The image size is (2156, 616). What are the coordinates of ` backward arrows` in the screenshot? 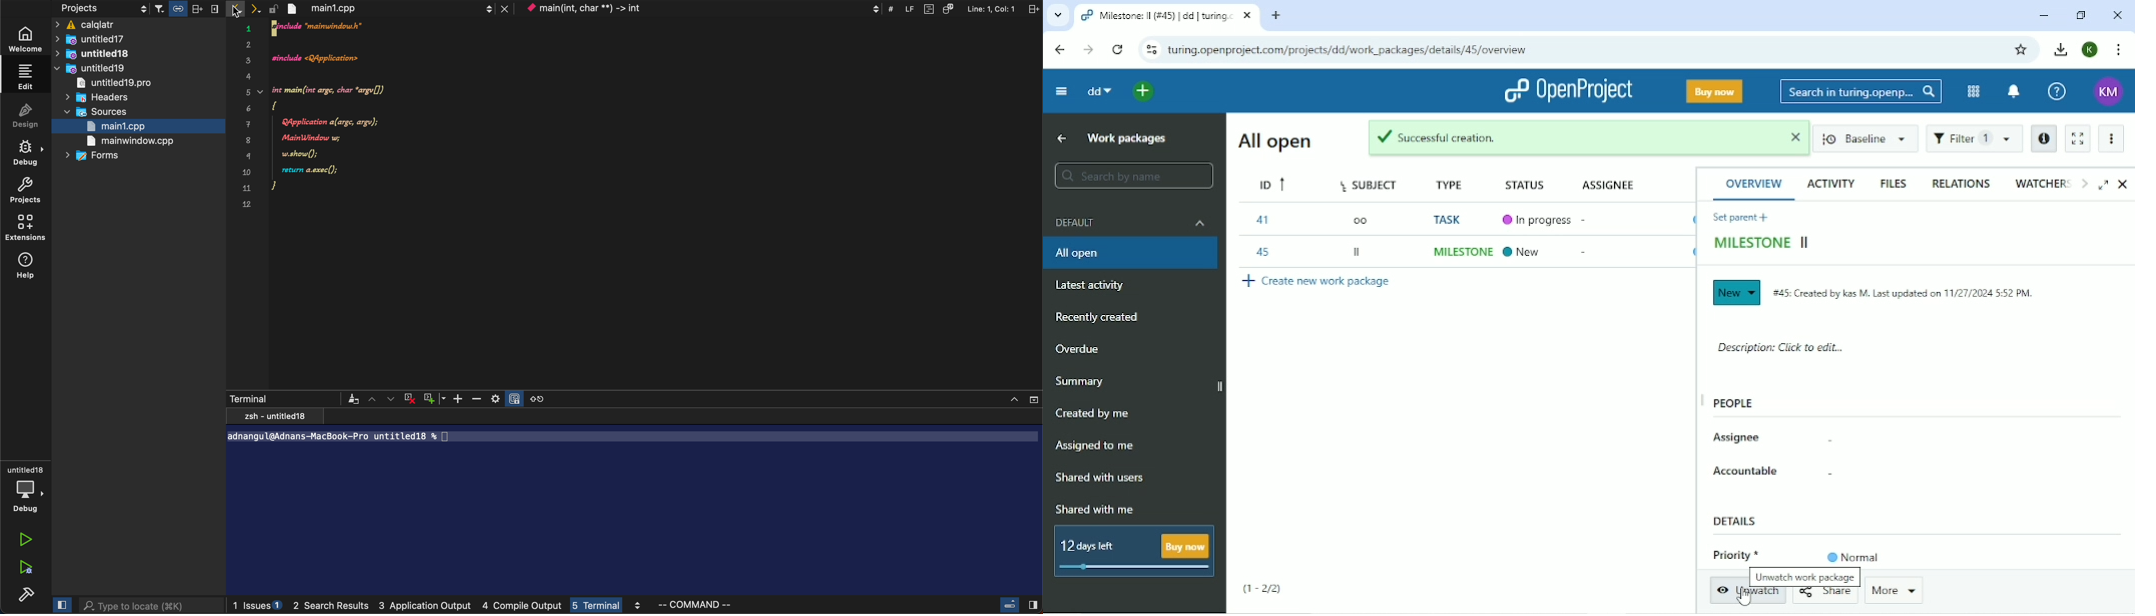 It's located at (237, 9).